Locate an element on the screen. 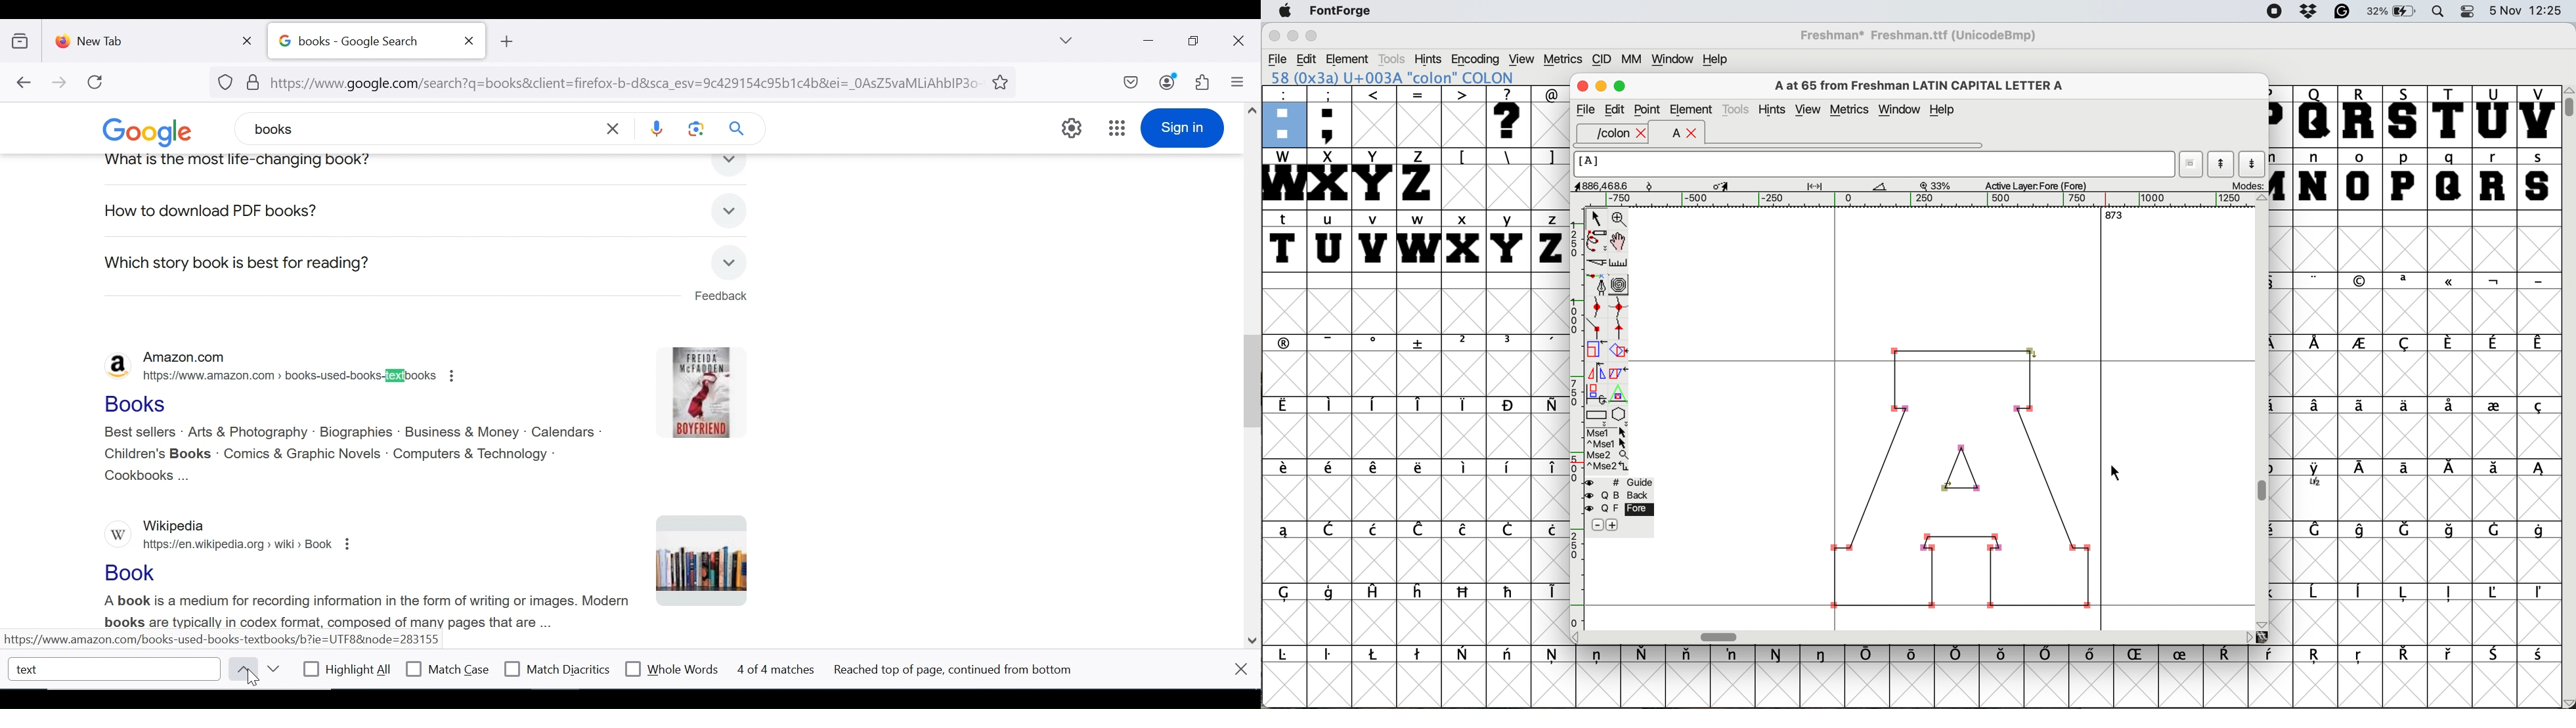 Image resolution: width=2576 pixels, height=728 pixels. vertical scroll bar is located at coordinates (2568, 397).